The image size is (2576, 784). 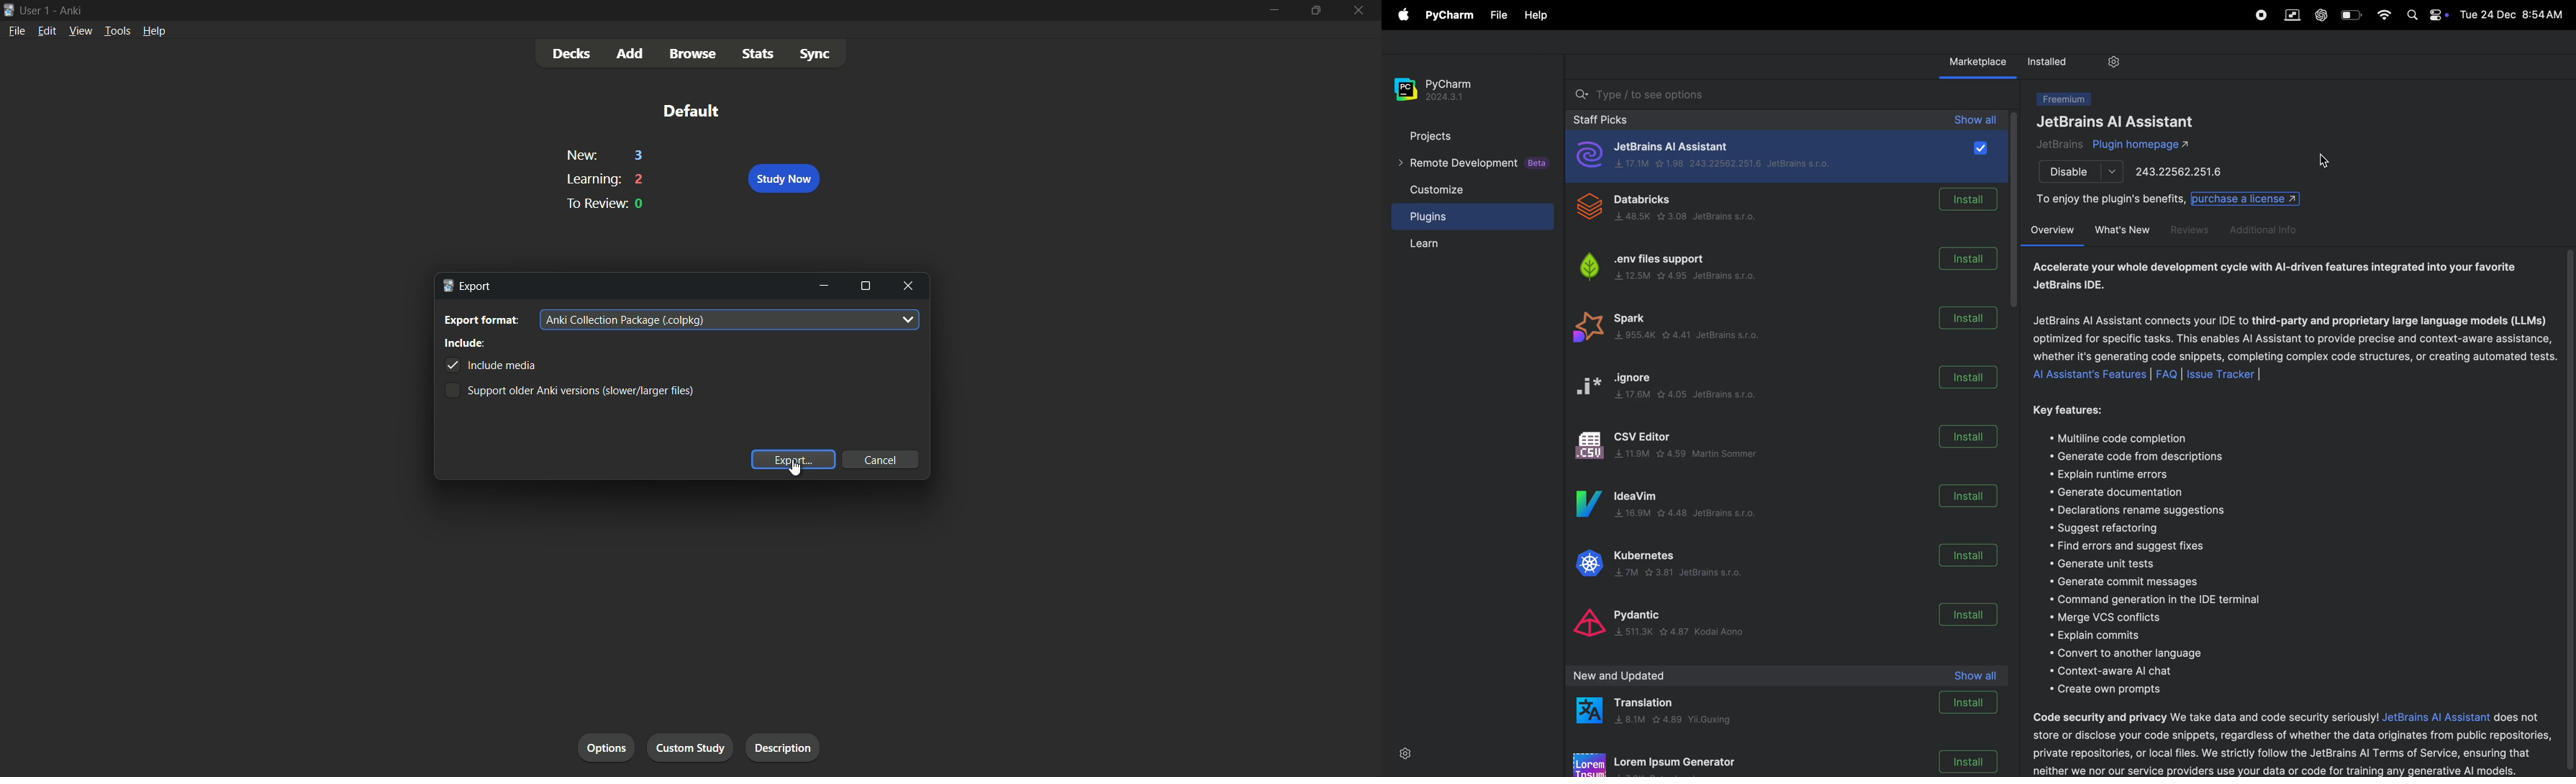 I want to click on minimize, so click(x=825, y=286).